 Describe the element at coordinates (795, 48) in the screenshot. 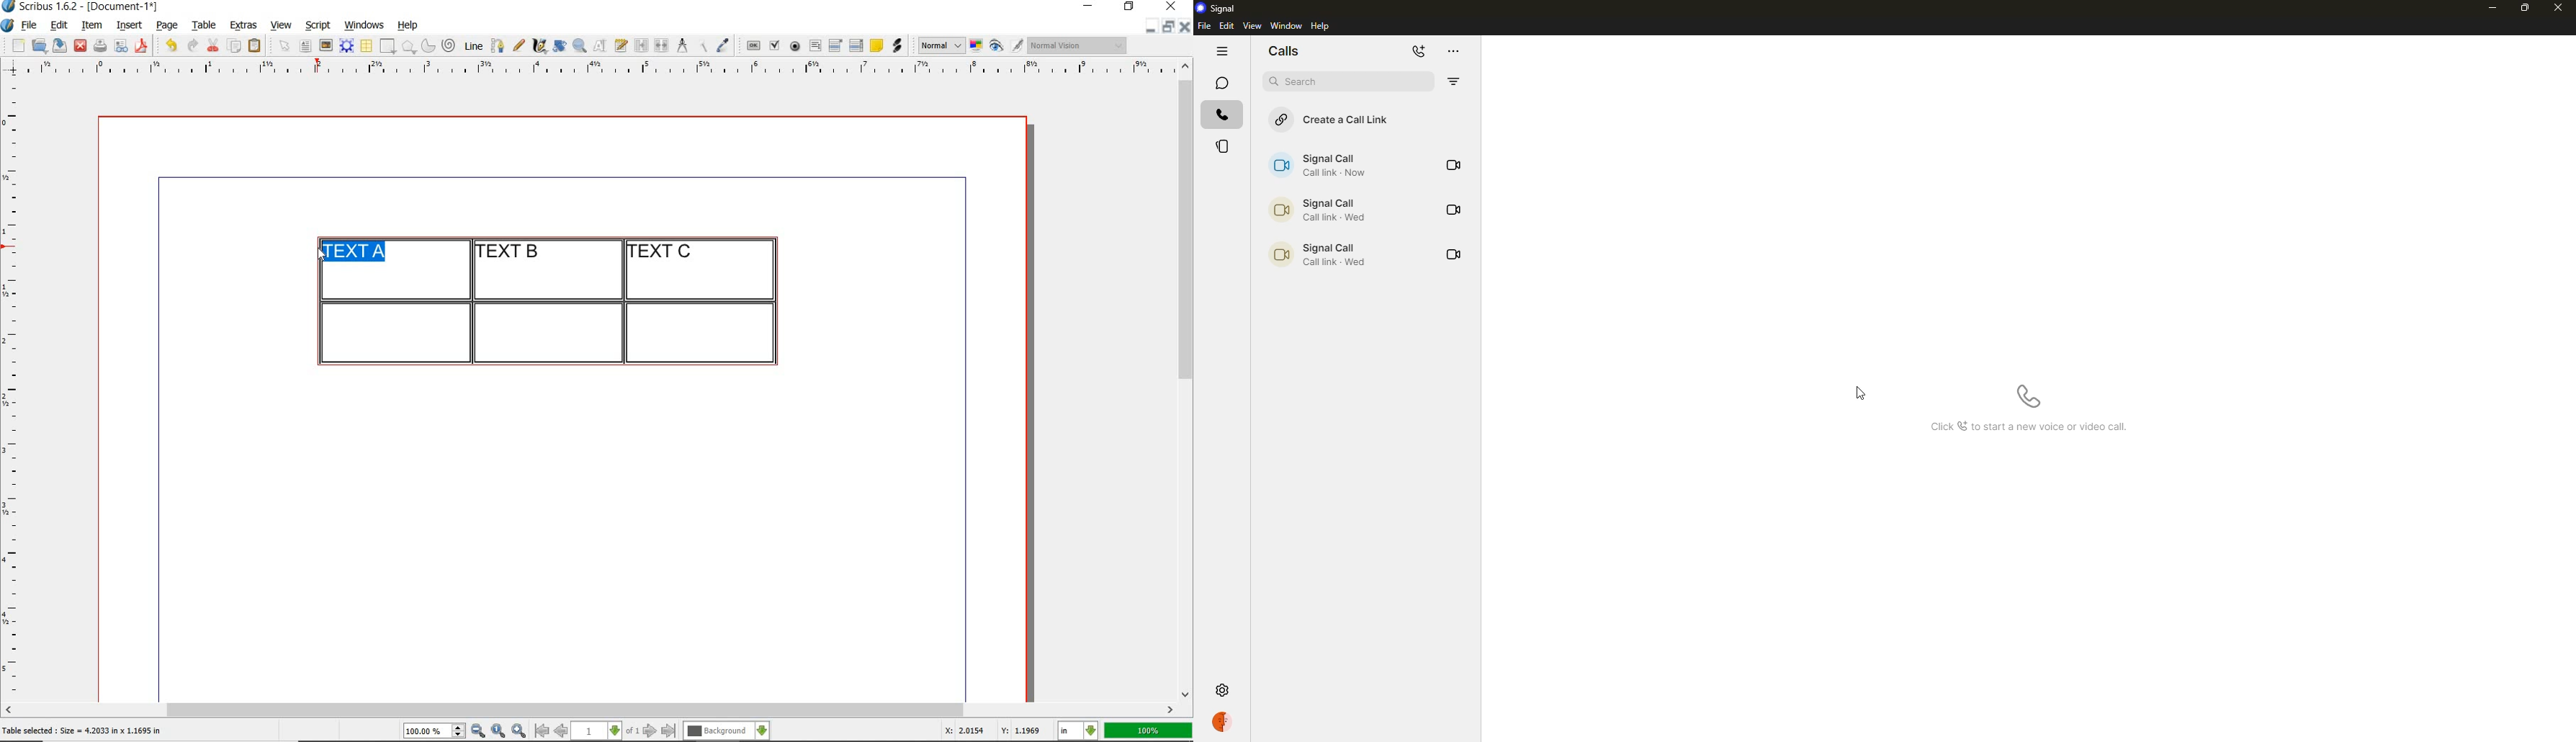

I see `pdf radio button` at that location.